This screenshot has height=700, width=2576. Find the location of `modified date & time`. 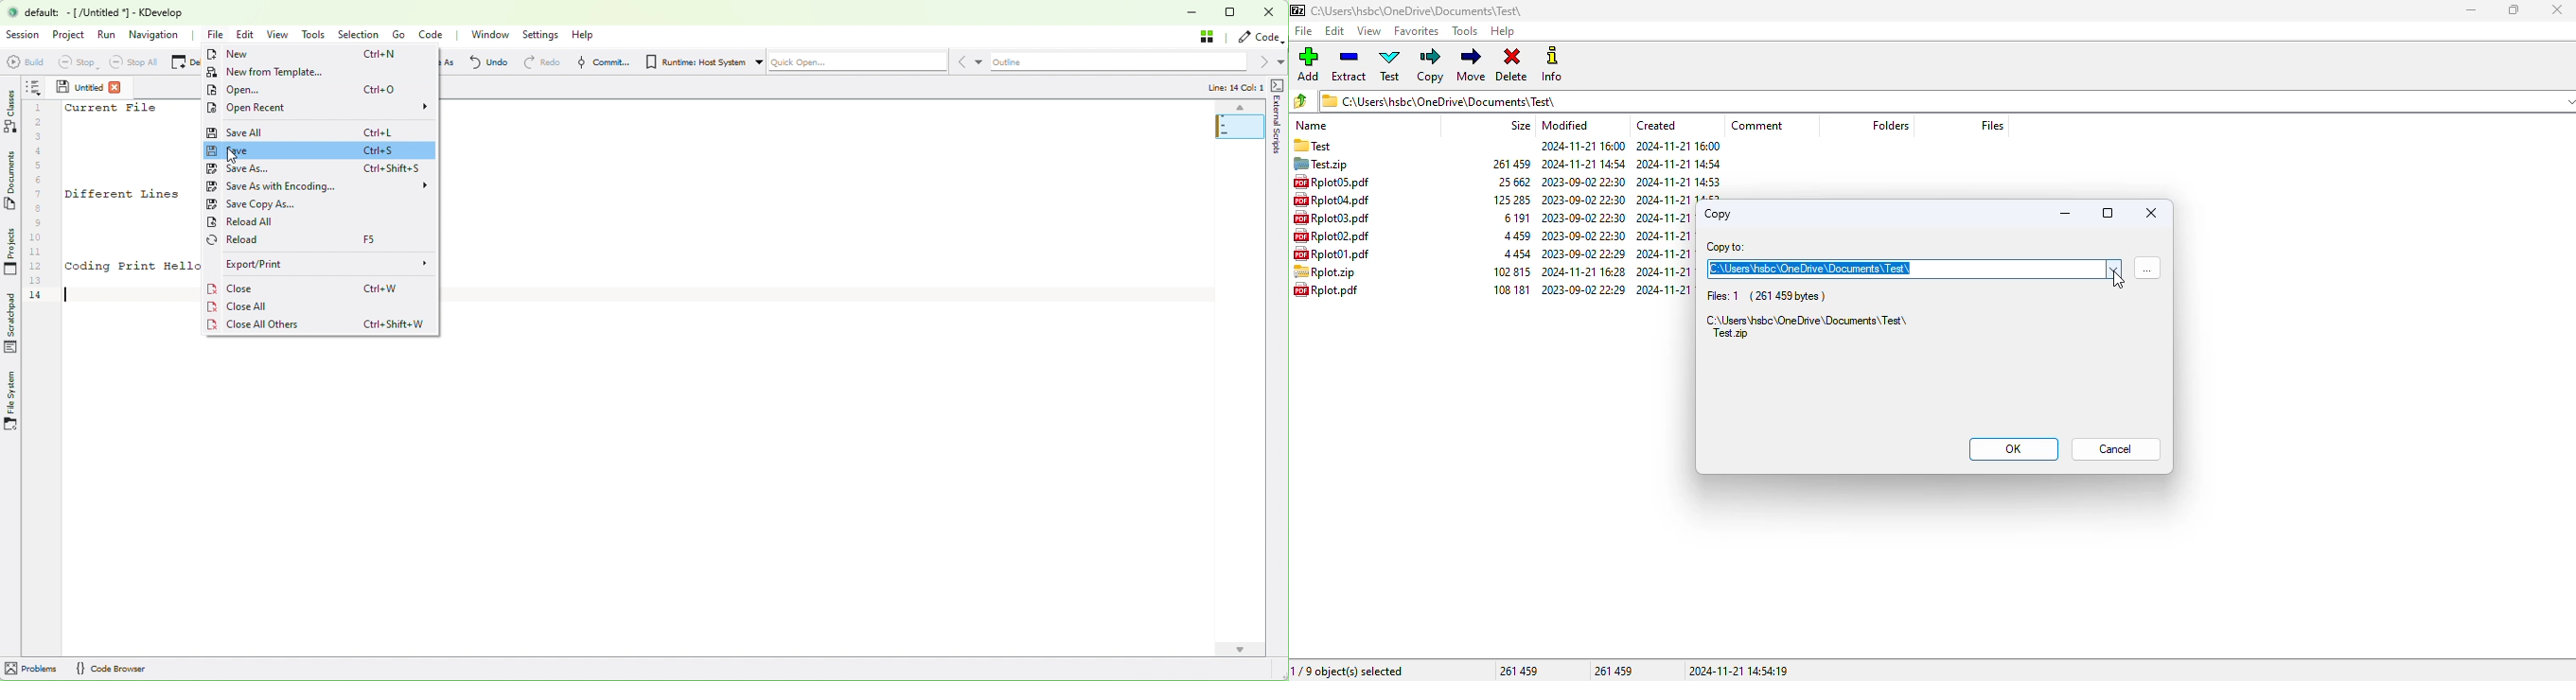

modified date & time is located at coordinates (1584, 235).